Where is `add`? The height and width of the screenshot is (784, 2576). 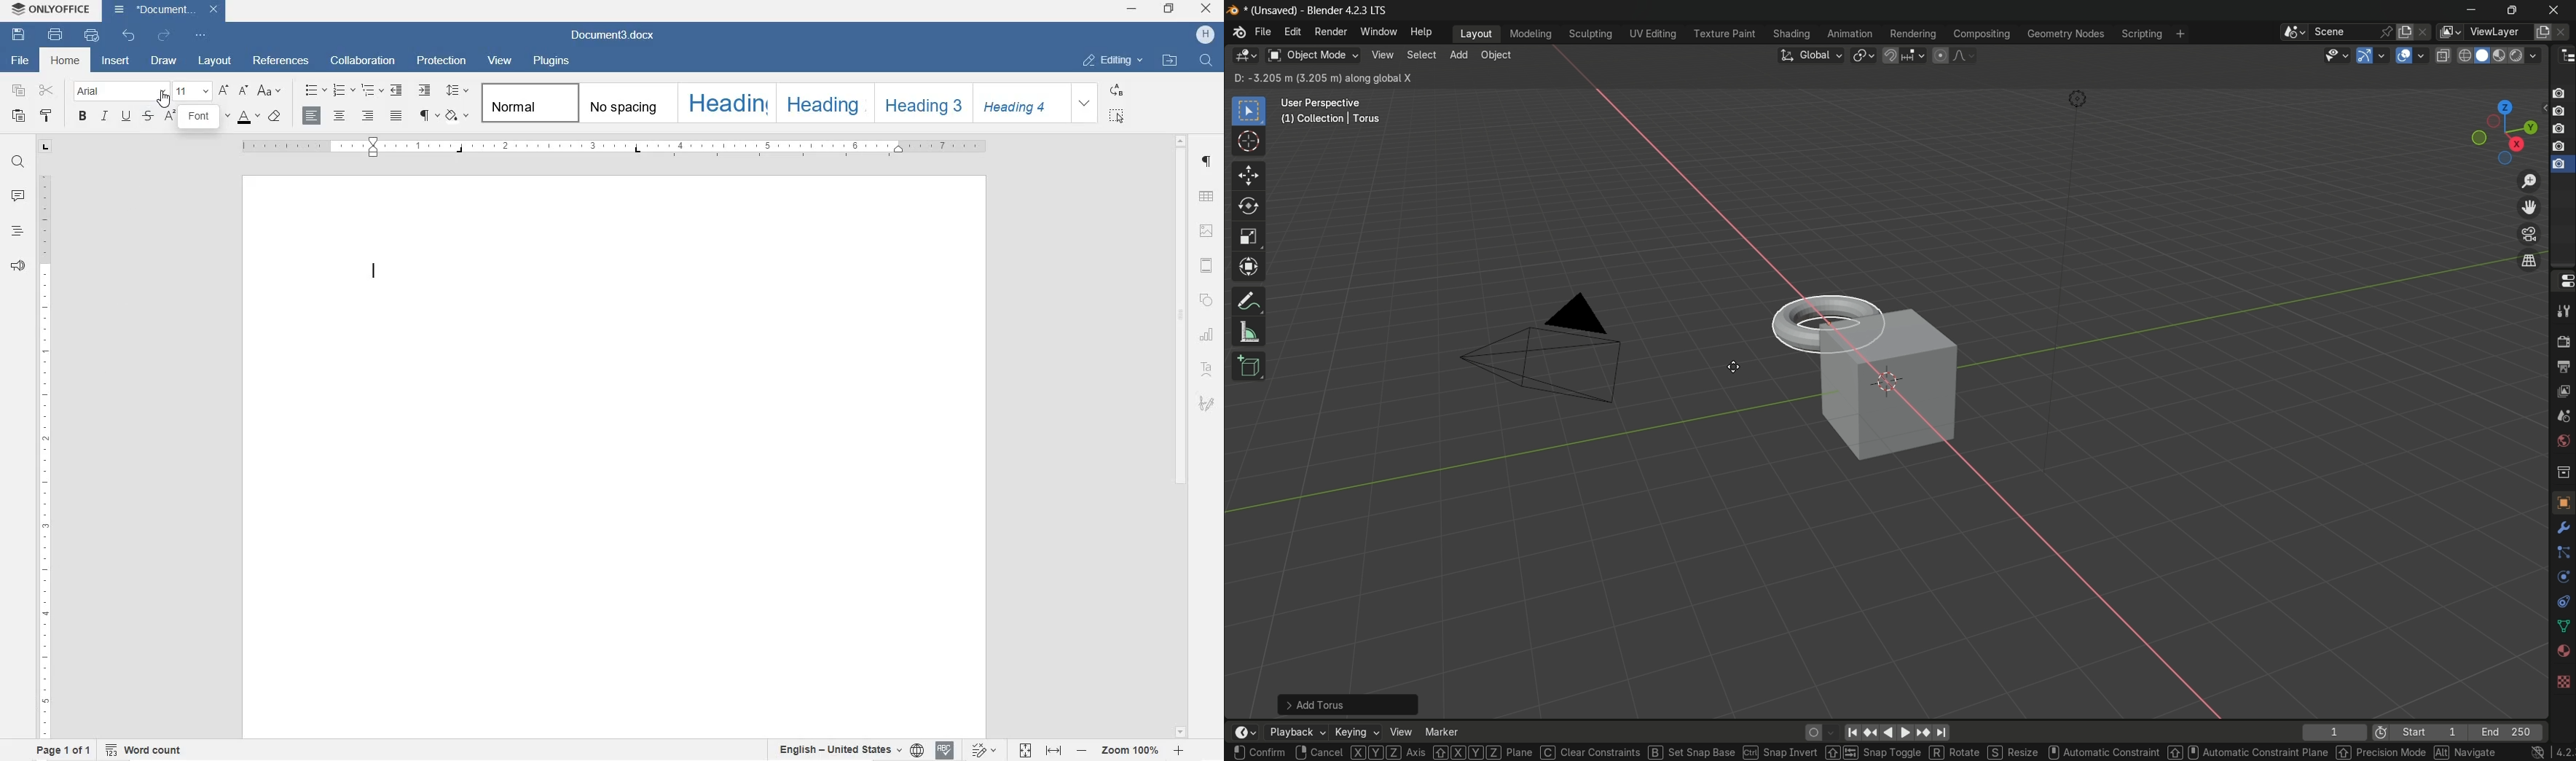 add is located at coordinates (1458, 54).